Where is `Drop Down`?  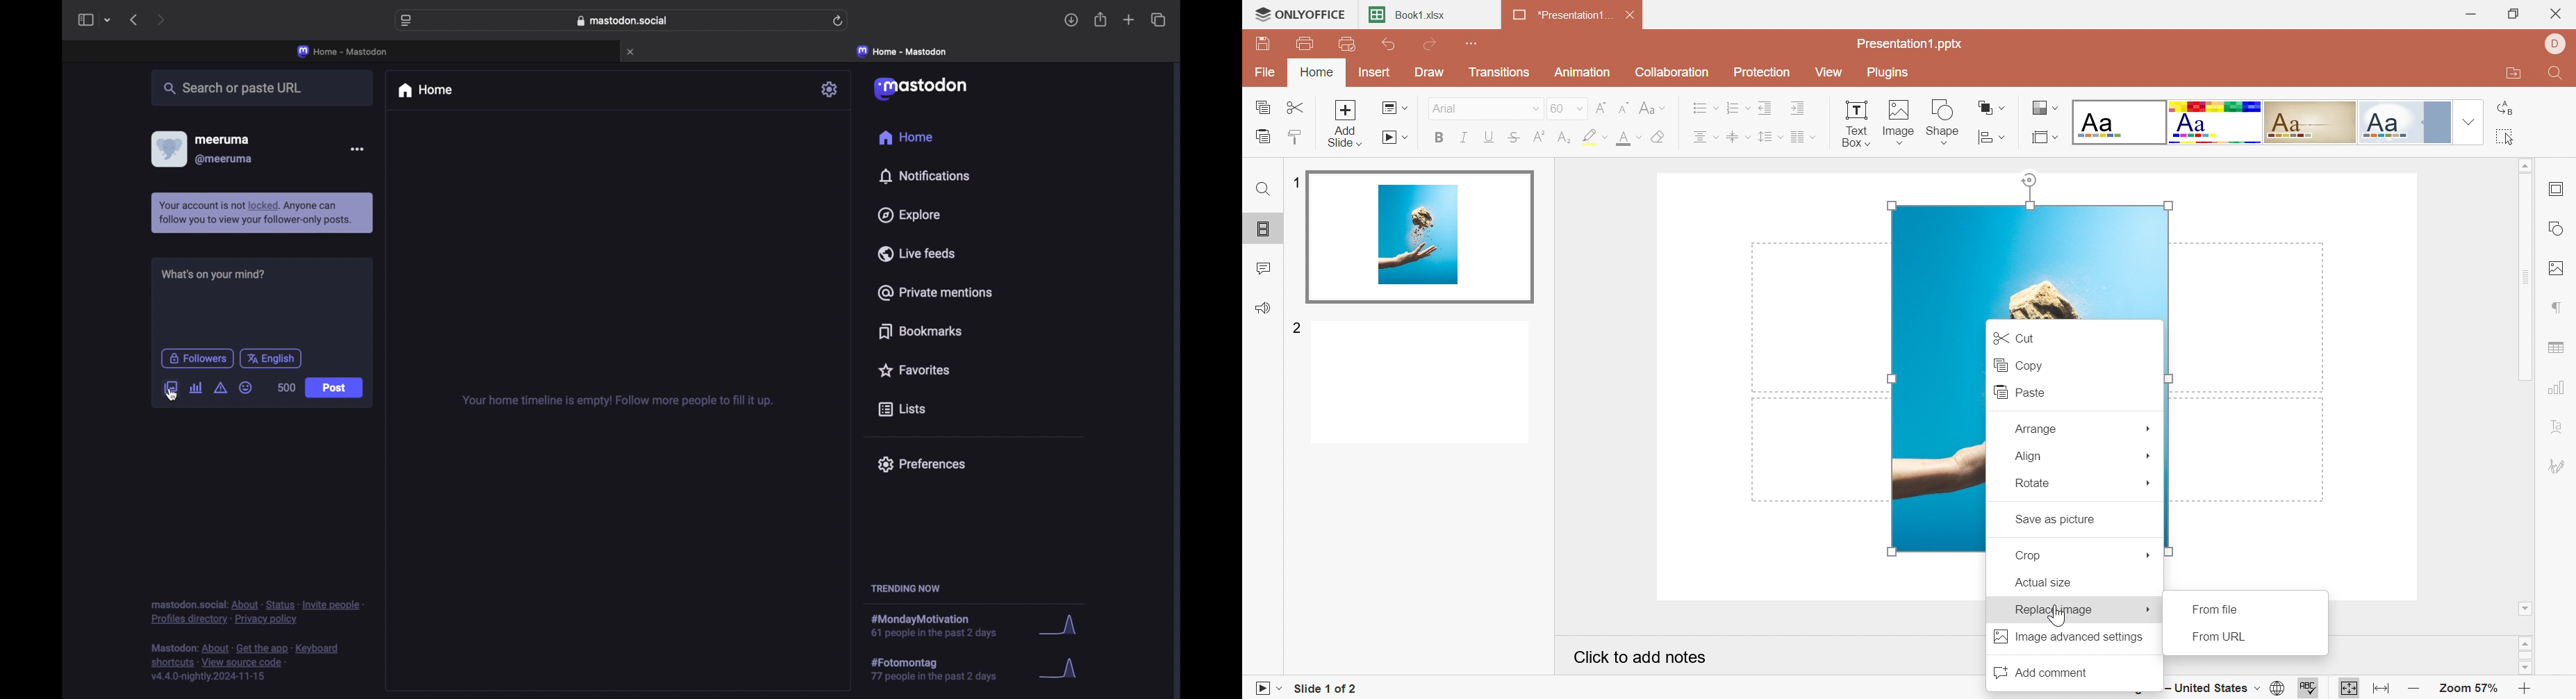 Drop Down is located at coordinates (2149, 610).